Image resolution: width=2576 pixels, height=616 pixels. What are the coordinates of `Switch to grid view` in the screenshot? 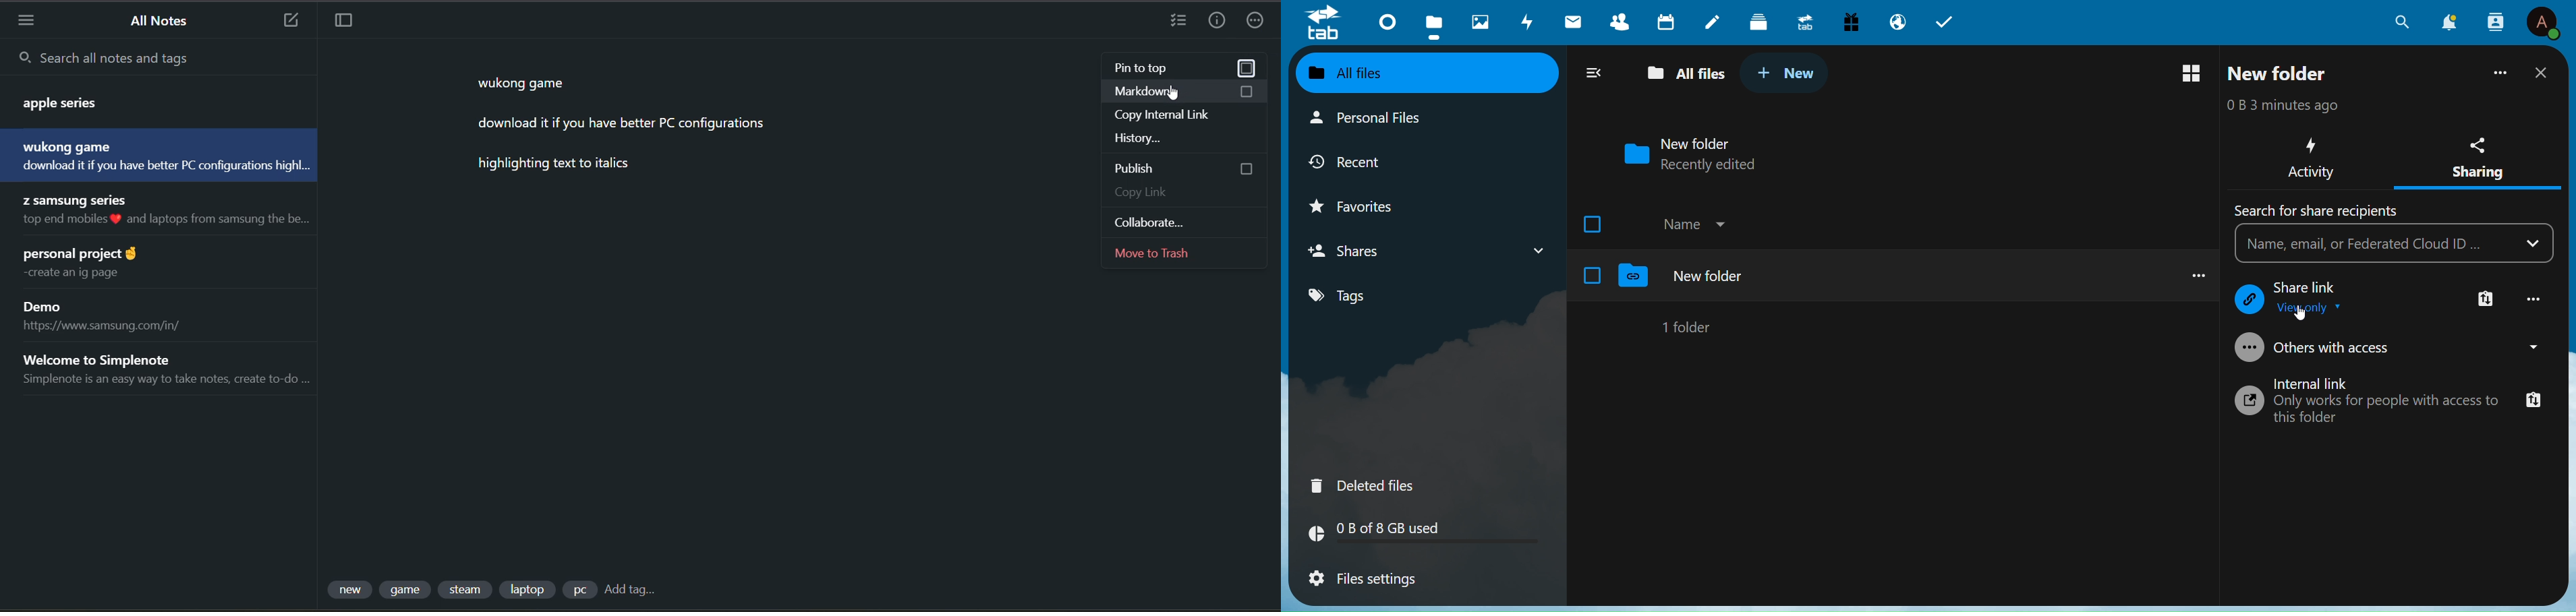 It's located at (2192, 73).